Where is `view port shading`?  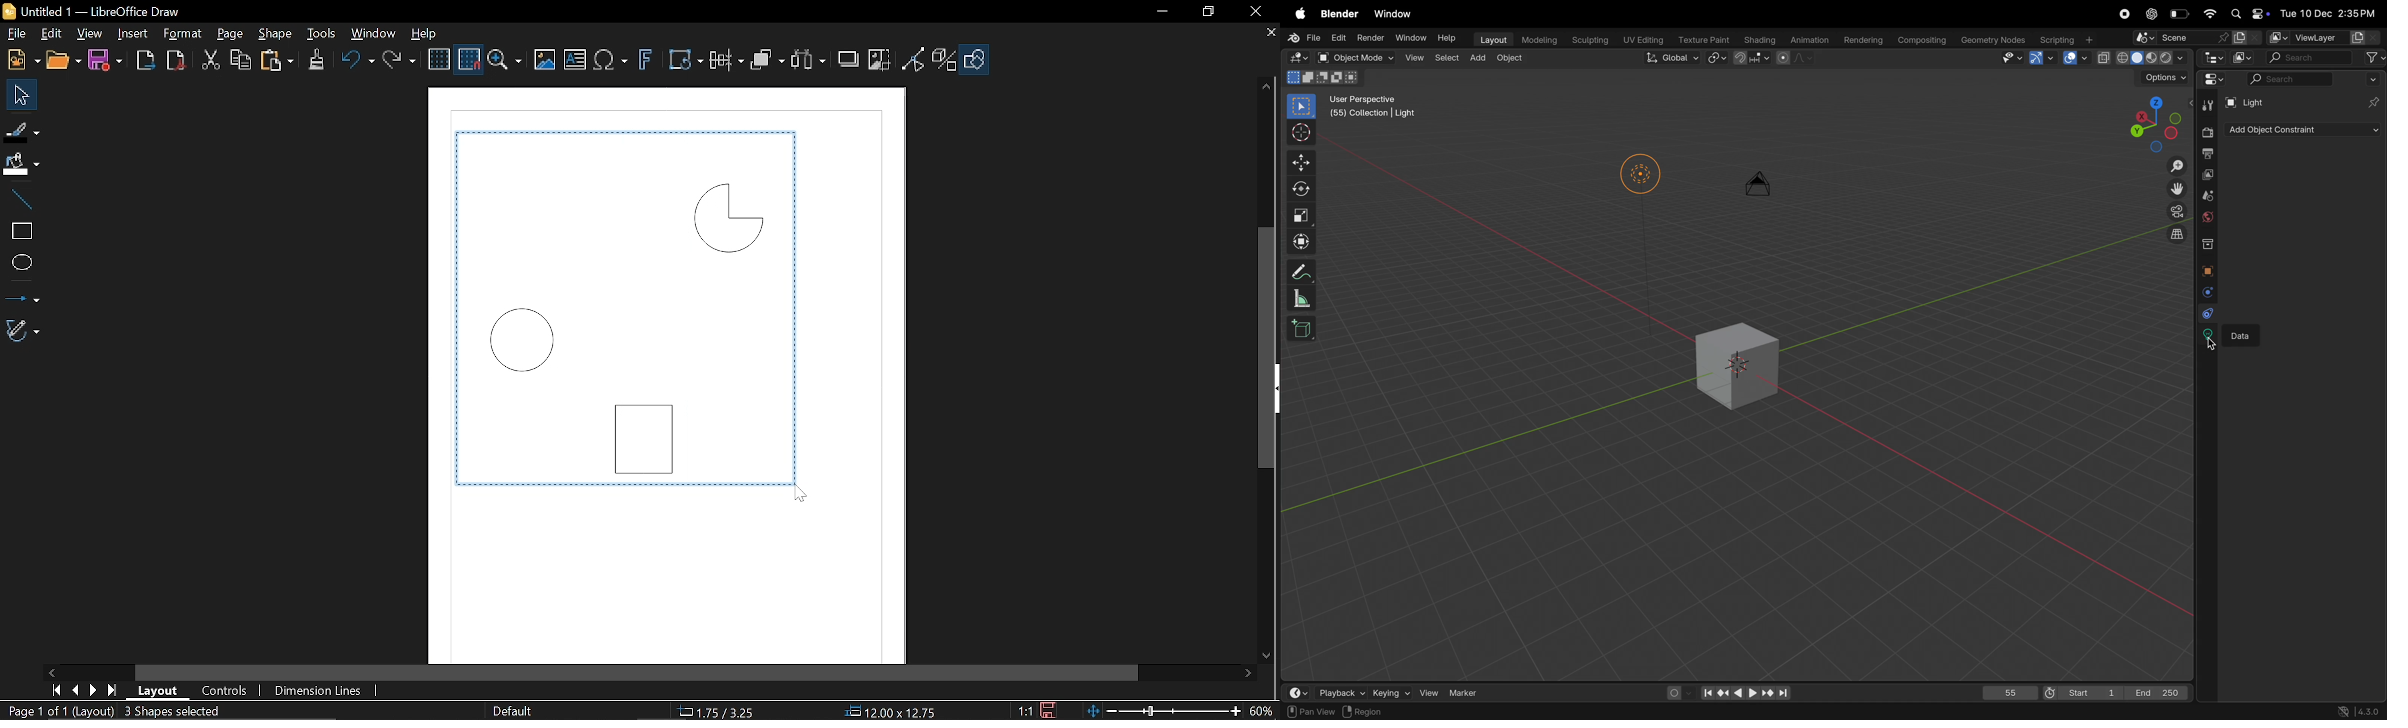 view port shading is located at coordinates (2146, 59).